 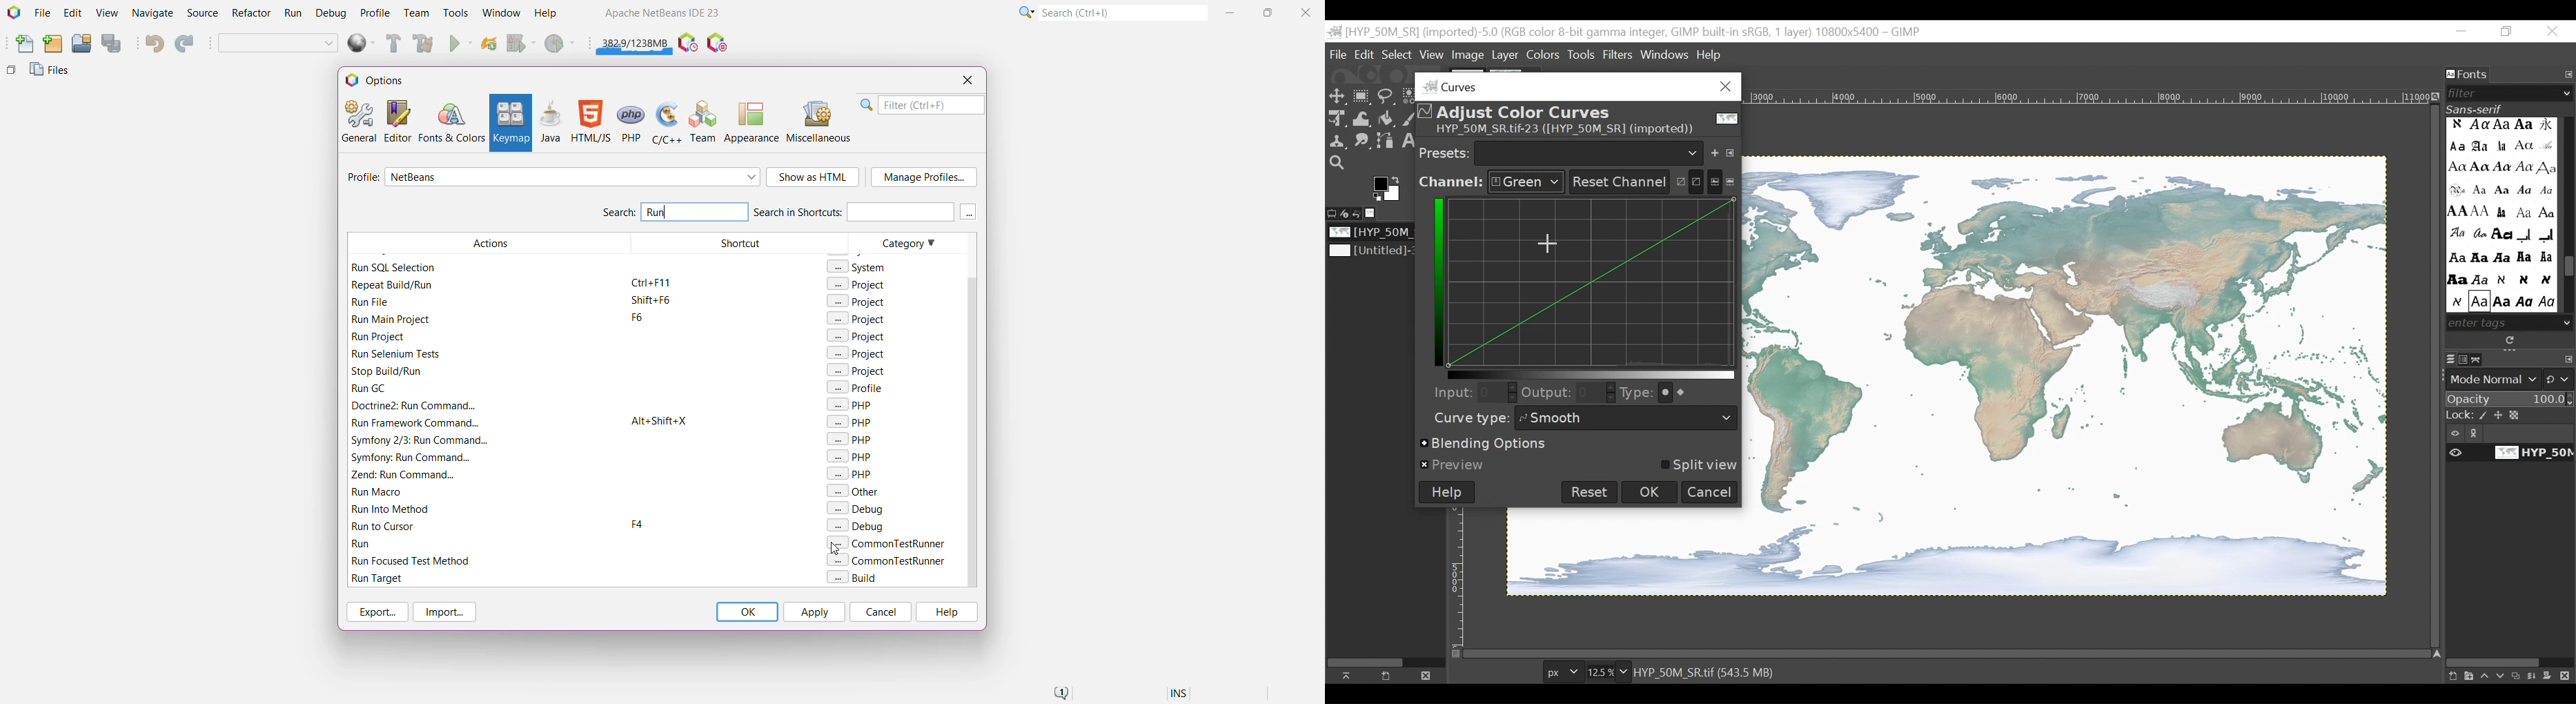 I want to click on Histogram, so click(x=1722, y=181).